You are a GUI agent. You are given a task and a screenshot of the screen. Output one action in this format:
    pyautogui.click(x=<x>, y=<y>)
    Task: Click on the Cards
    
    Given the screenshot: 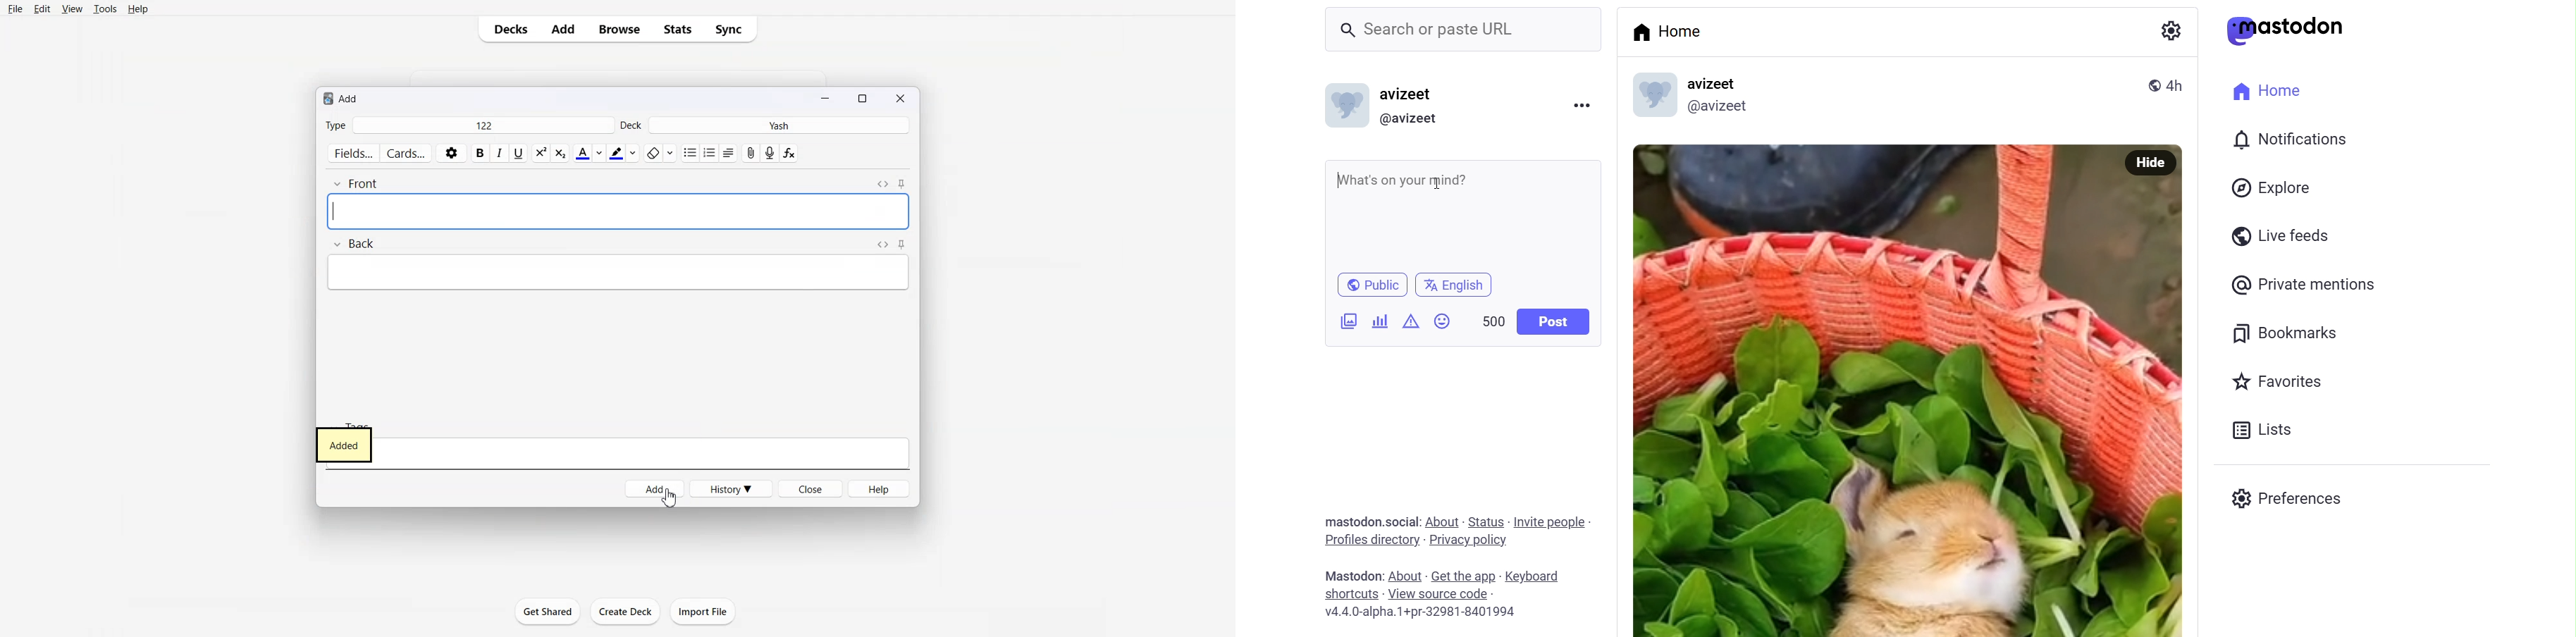 What is the action you would take?
    pyautogui.click(x=405, y=153)
    